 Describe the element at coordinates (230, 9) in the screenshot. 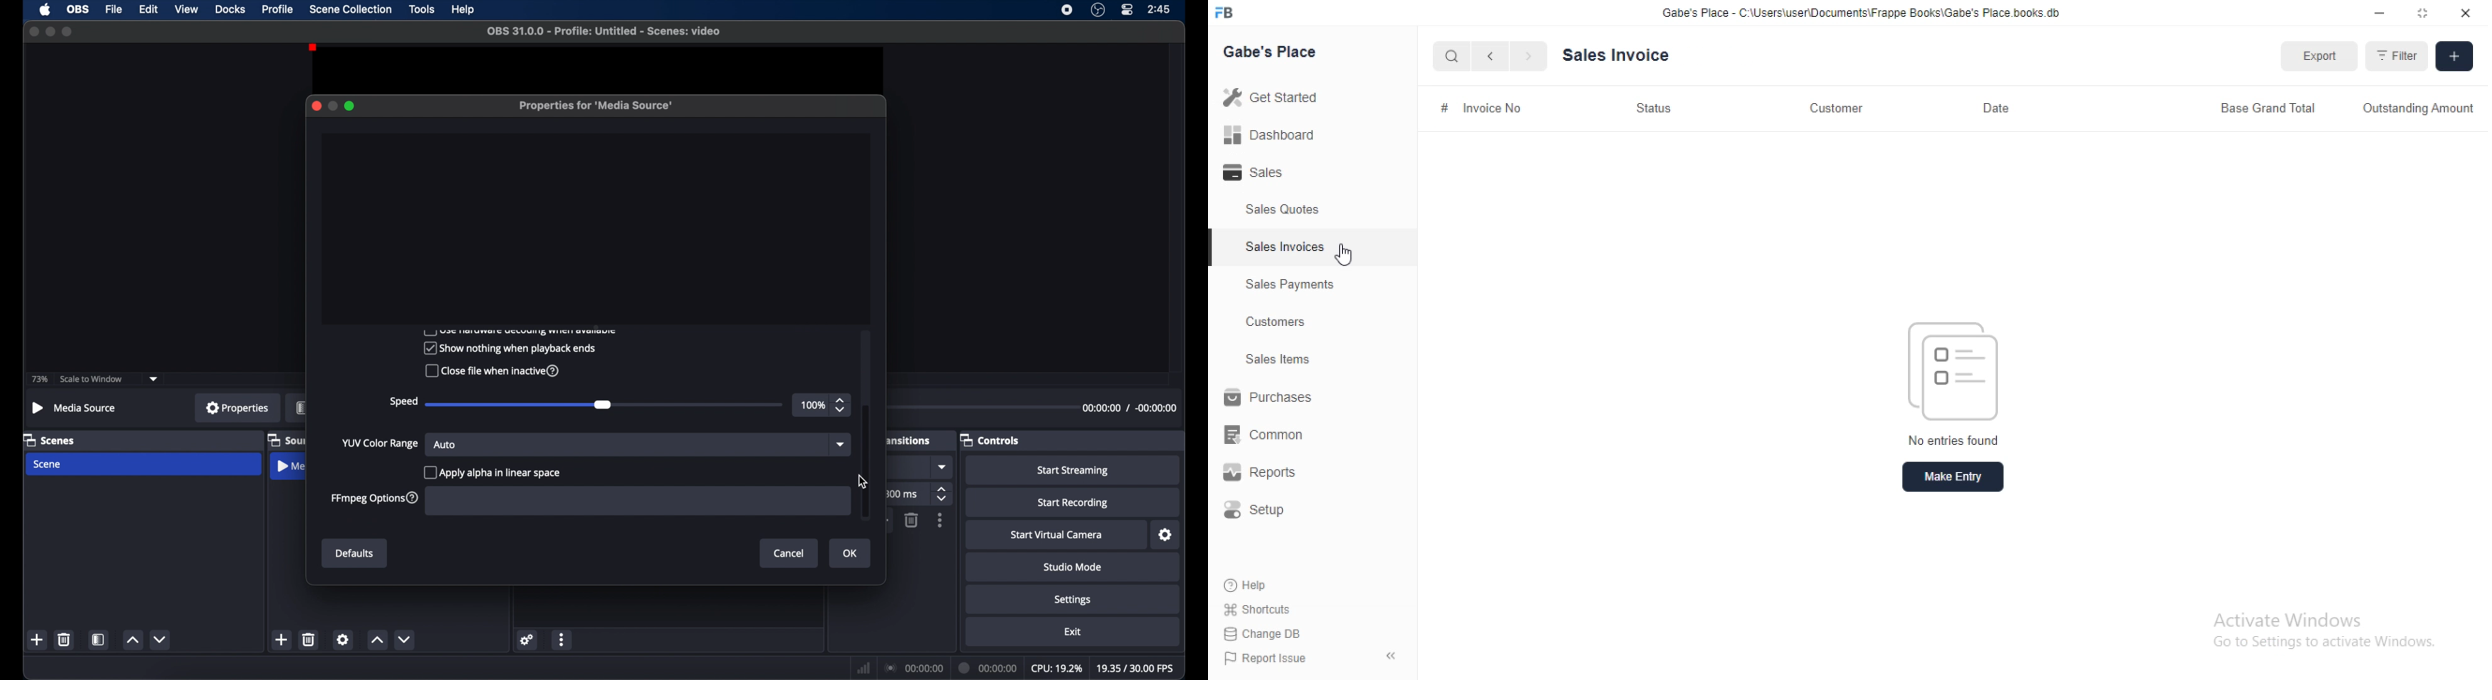

I see `docks` at that location.